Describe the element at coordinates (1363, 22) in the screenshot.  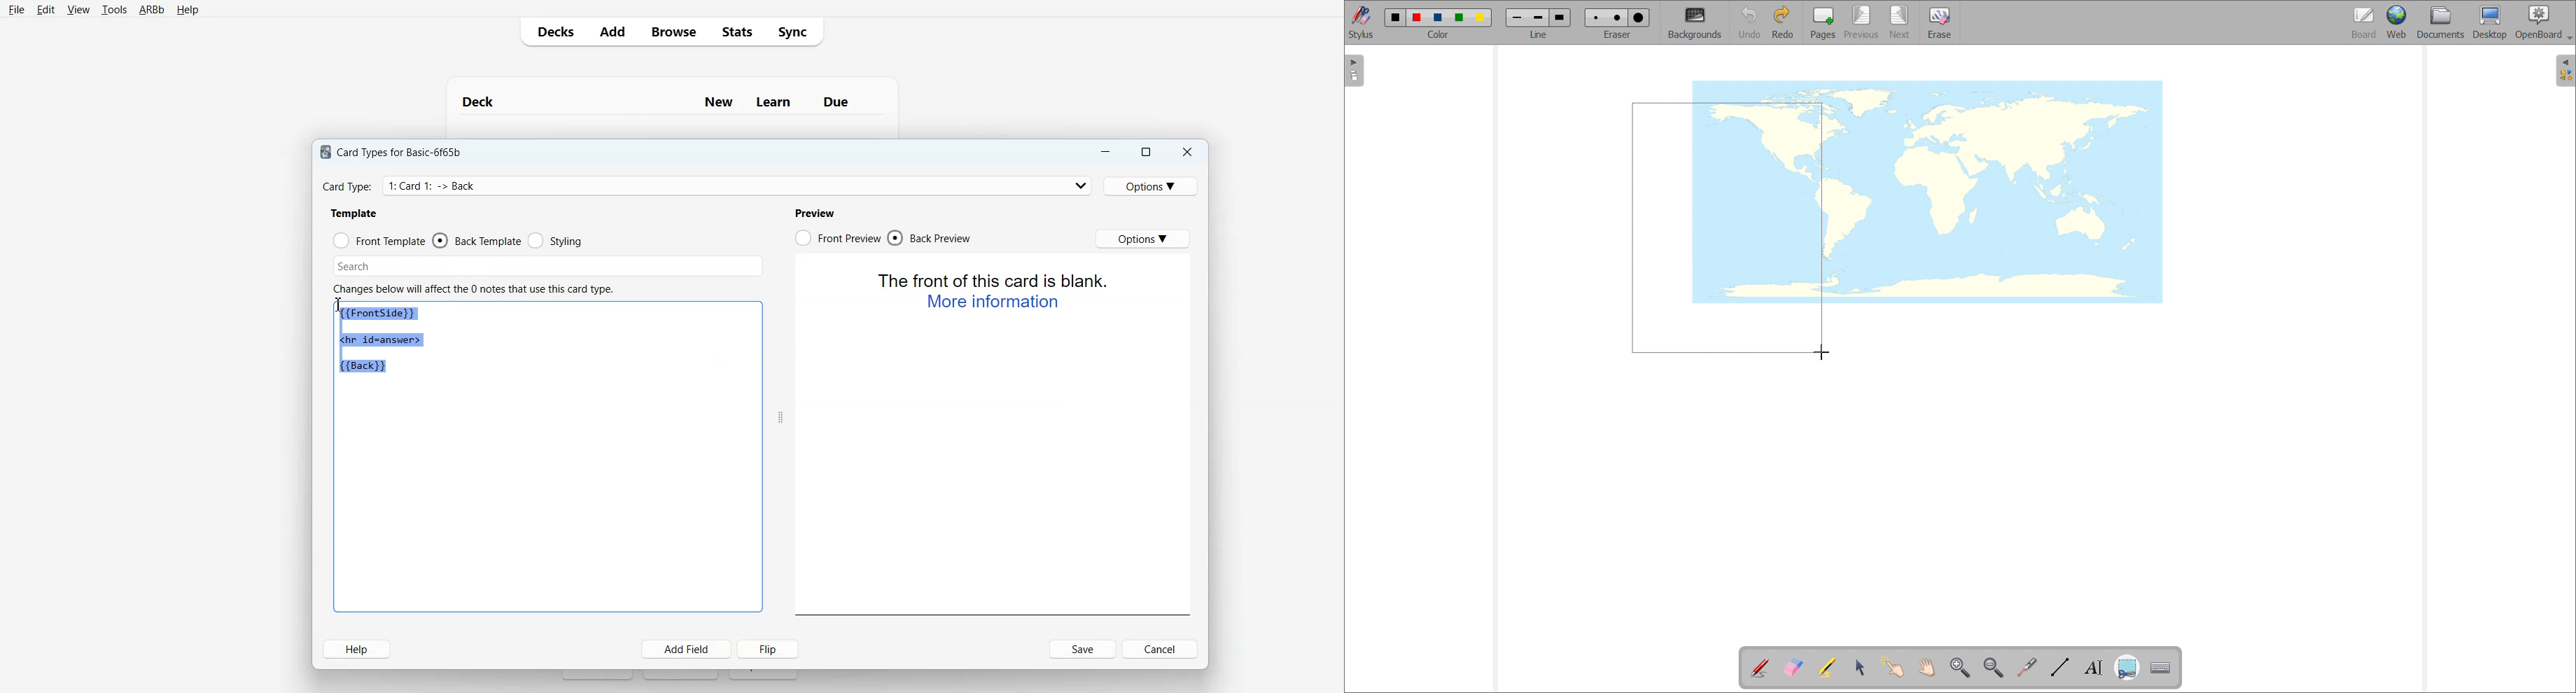
I see `toggle stylus` at that location.